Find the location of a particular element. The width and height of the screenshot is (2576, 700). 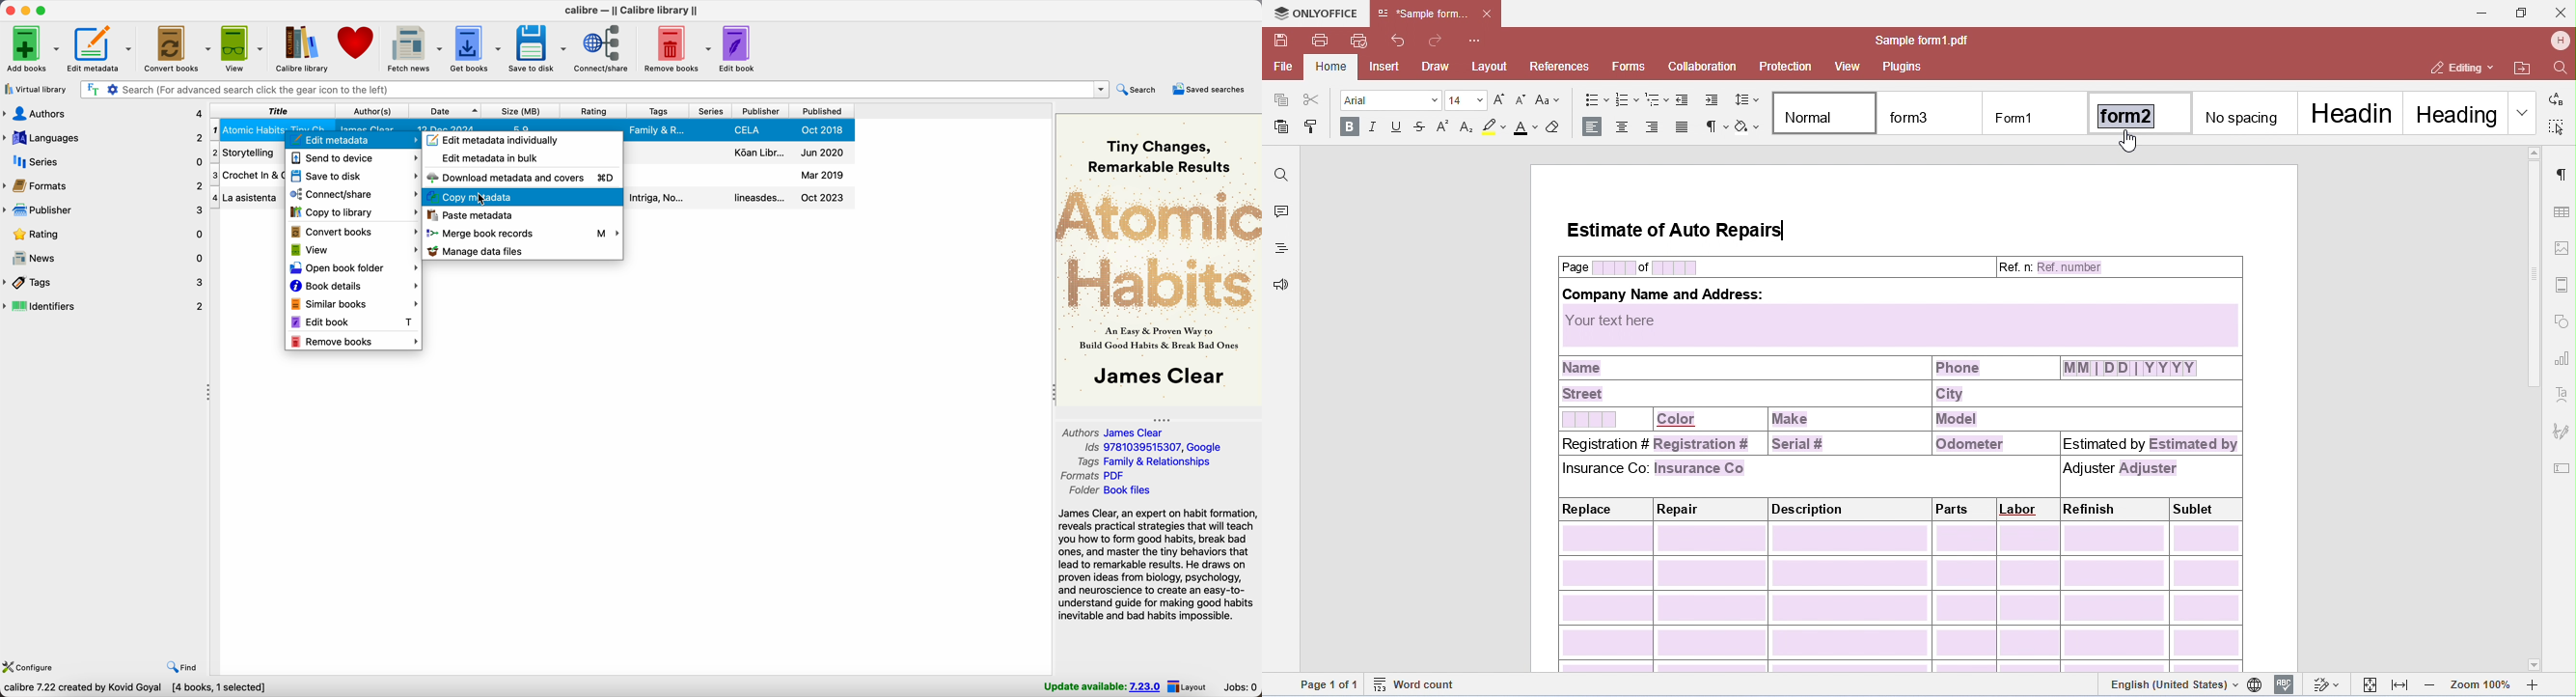

get books is located at coordinates (476, 48).